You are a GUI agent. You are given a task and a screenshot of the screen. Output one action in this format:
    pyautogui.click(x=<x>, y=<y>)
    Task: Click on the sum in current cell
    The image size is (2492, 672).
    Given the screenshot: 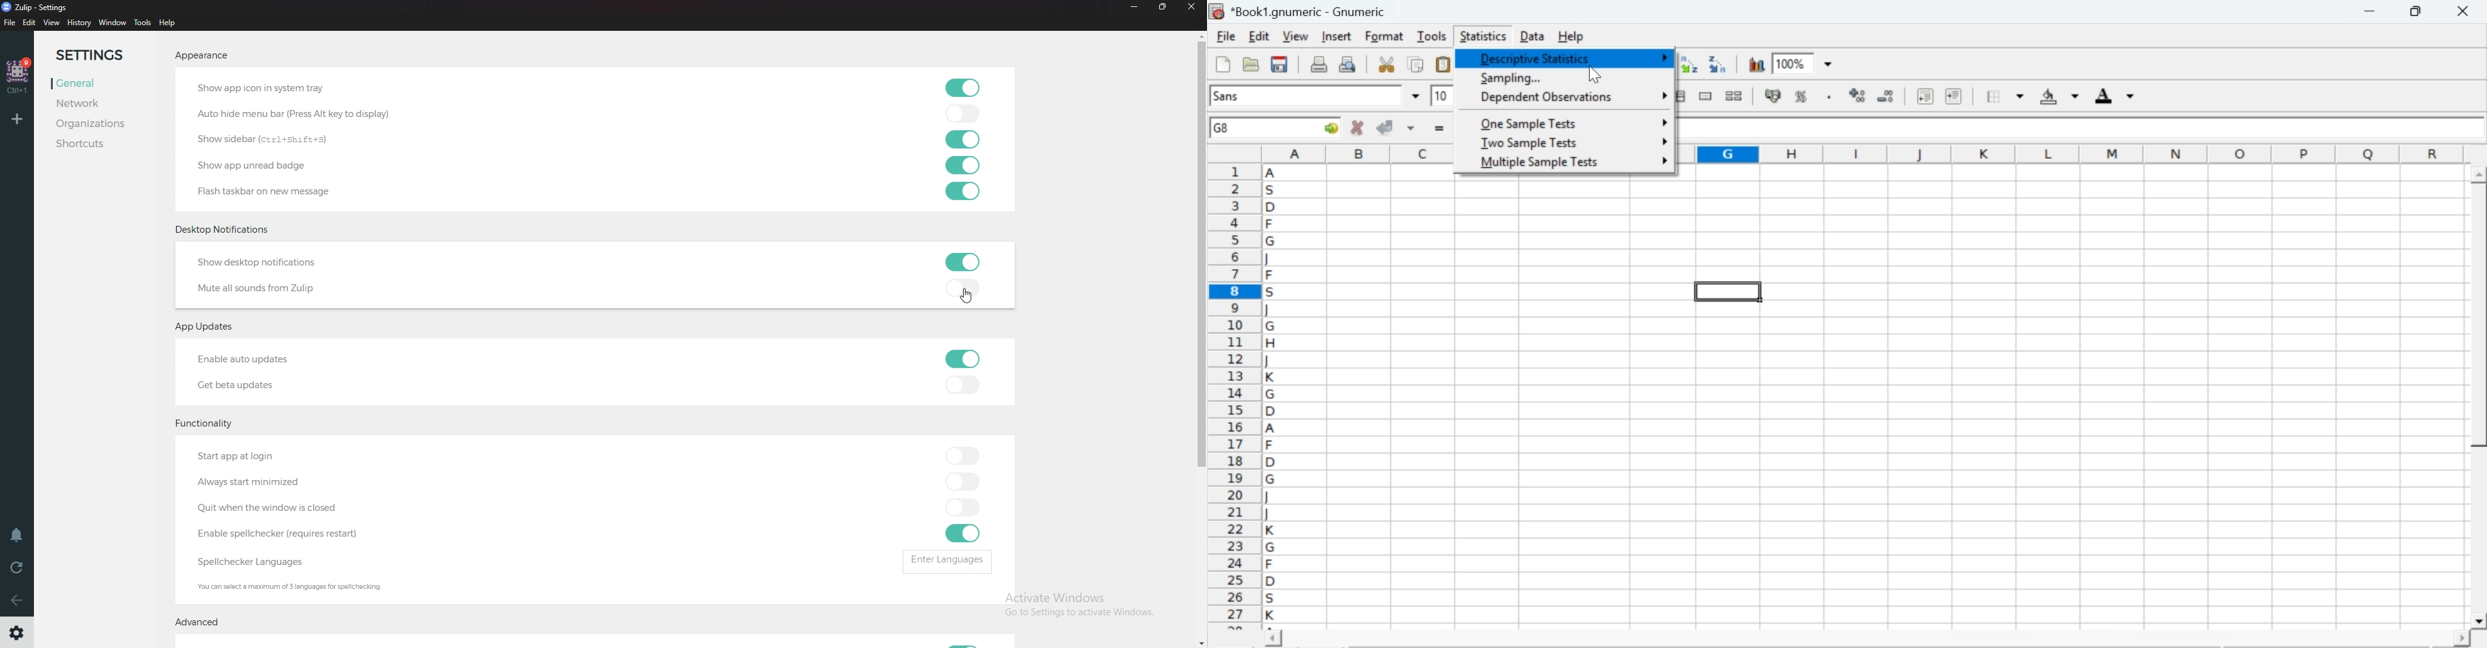 What is the action you would take?
    pyautogui.click(x=1634, y=63)
    